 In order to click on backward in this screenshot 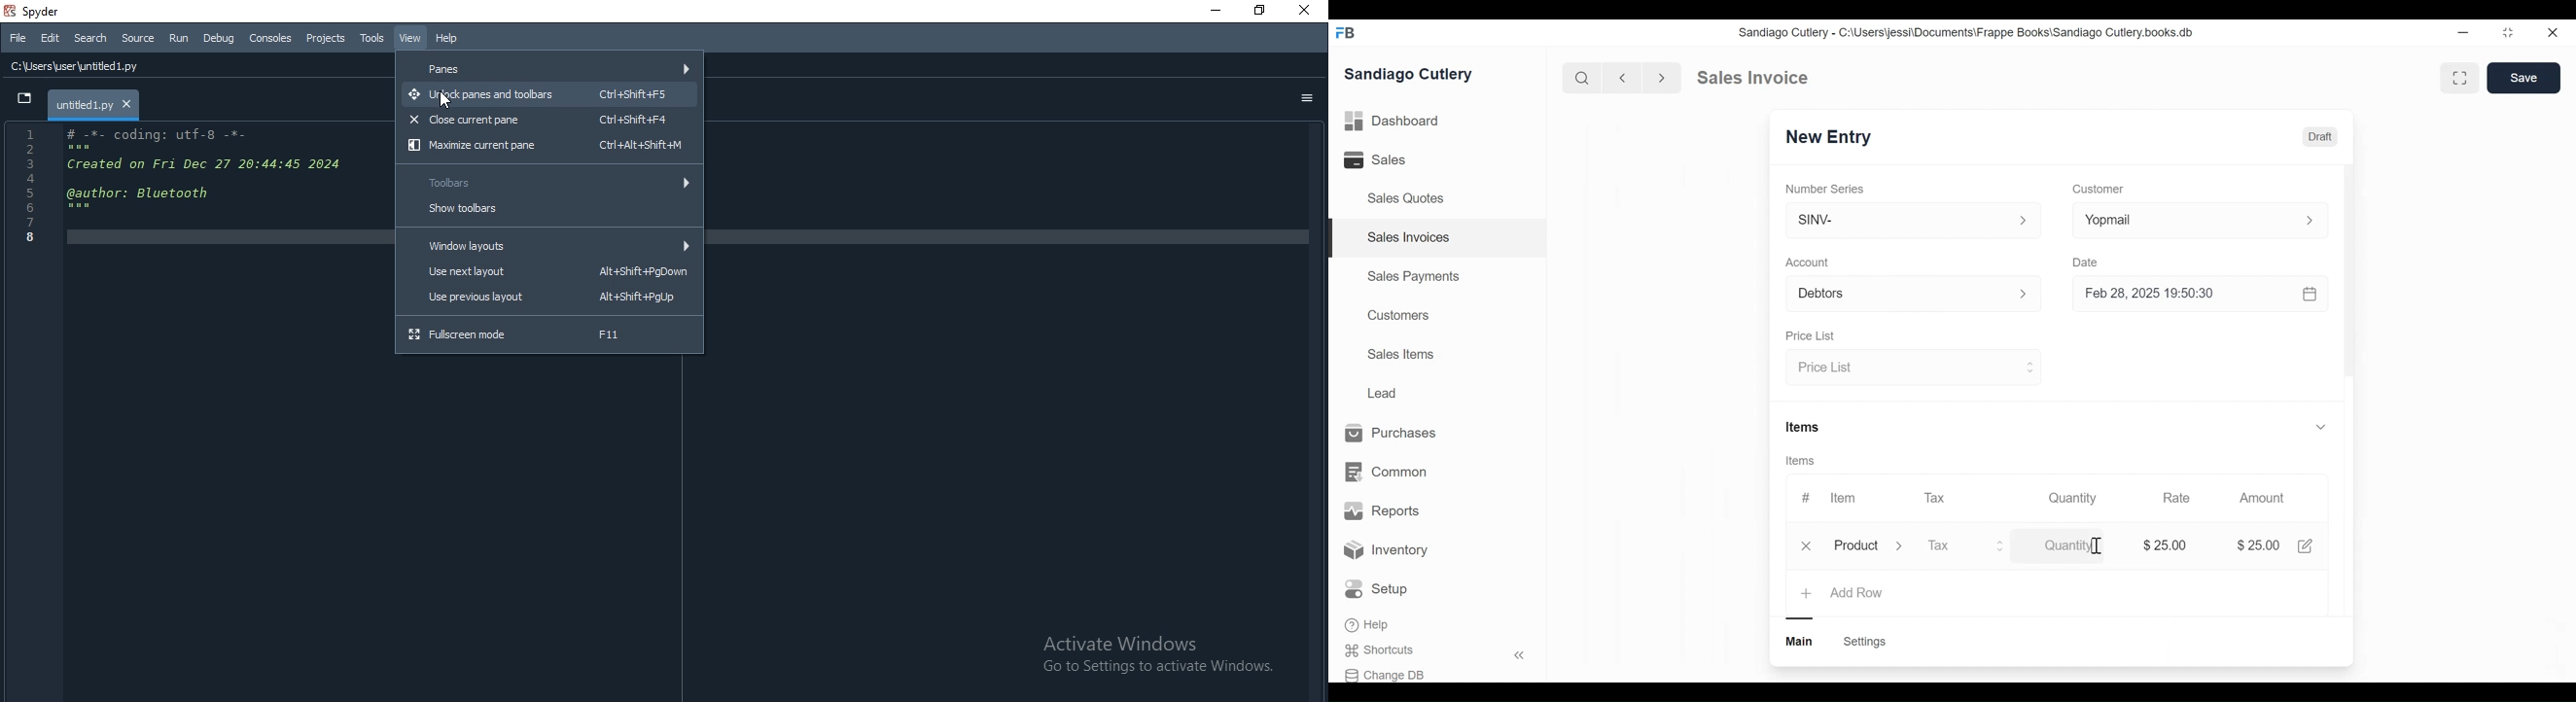, I will do `click(1623, 77)`.